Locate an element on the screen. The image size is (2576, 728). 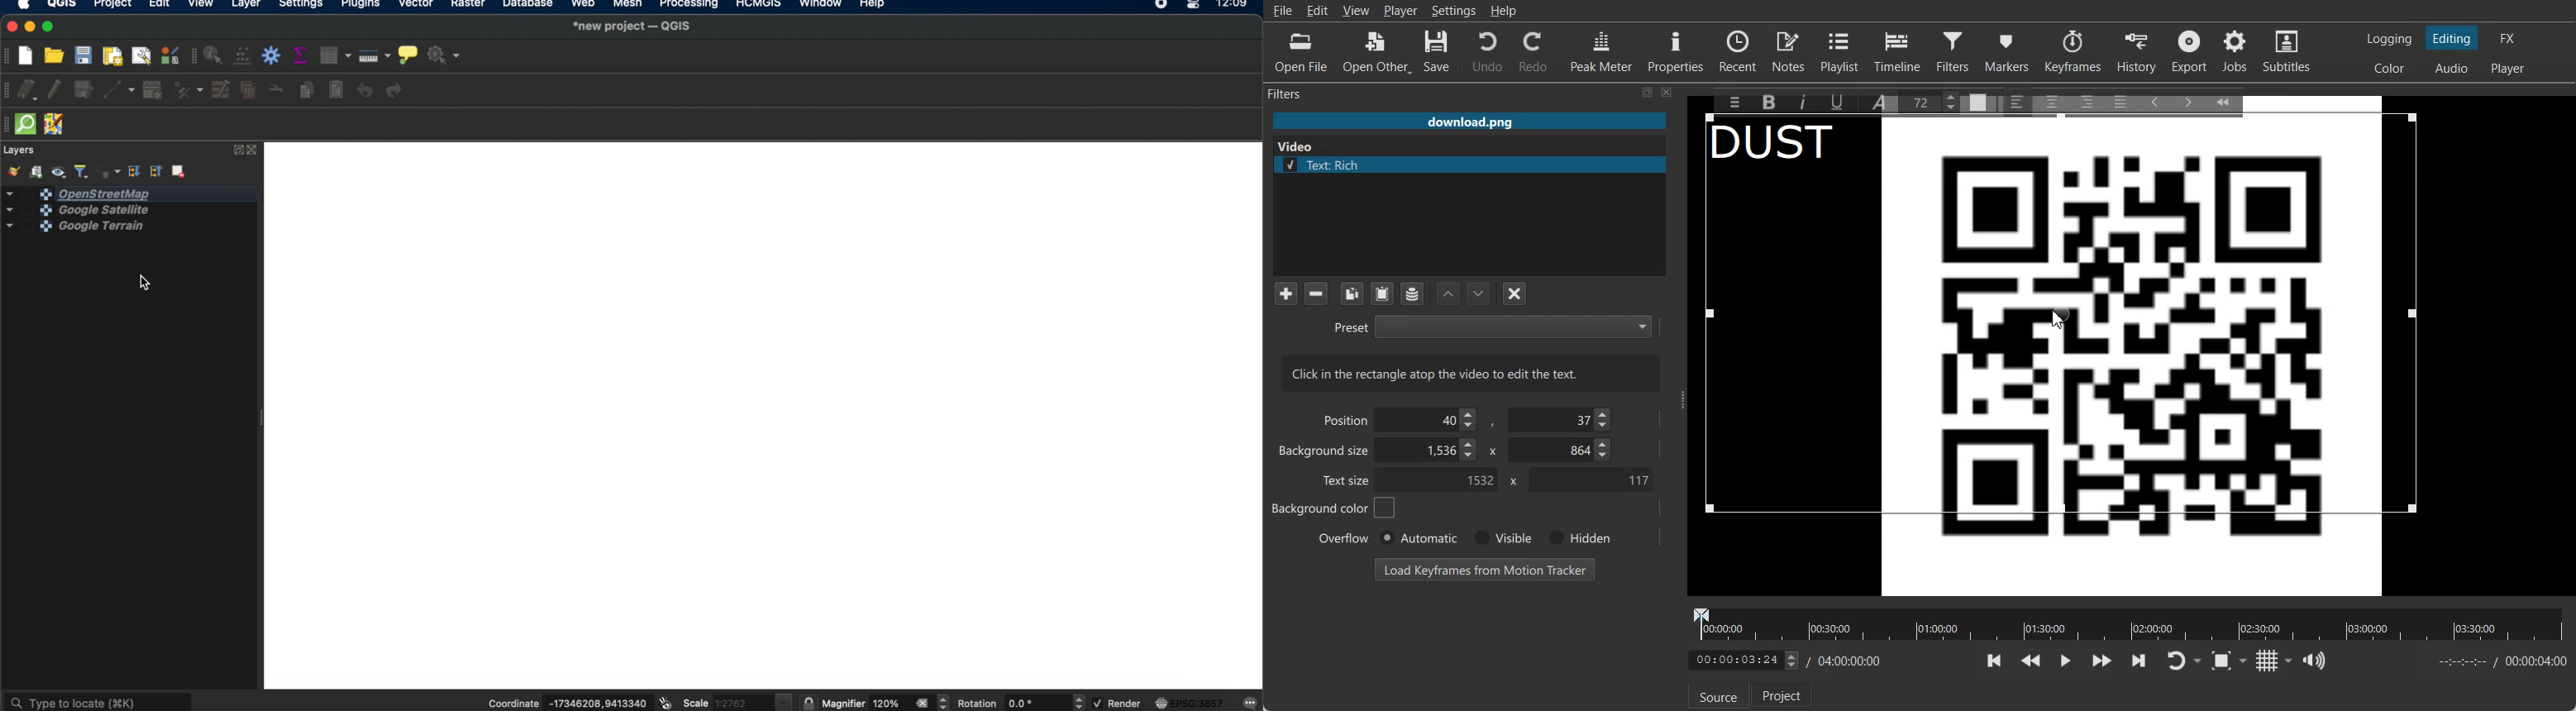
control center is located at coordinates (1195, 5).